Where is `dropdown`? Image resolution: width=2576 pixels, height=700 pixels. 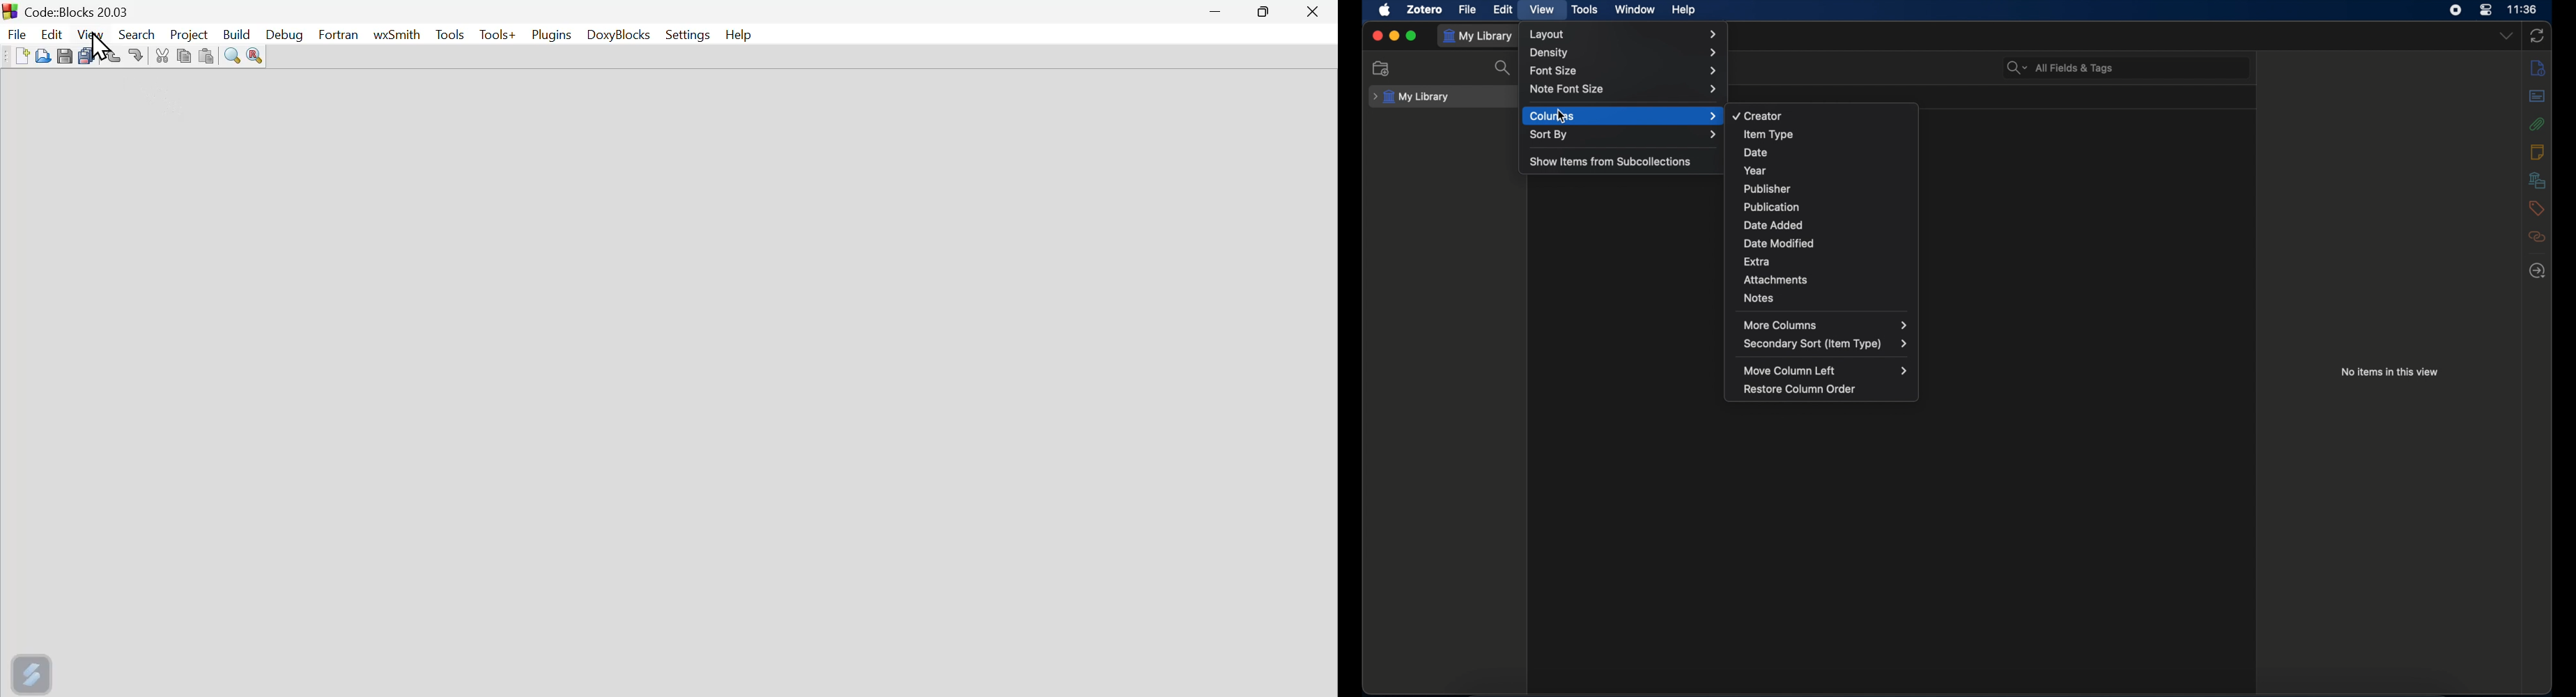 dropdown is located at coordinates (2508, 36).